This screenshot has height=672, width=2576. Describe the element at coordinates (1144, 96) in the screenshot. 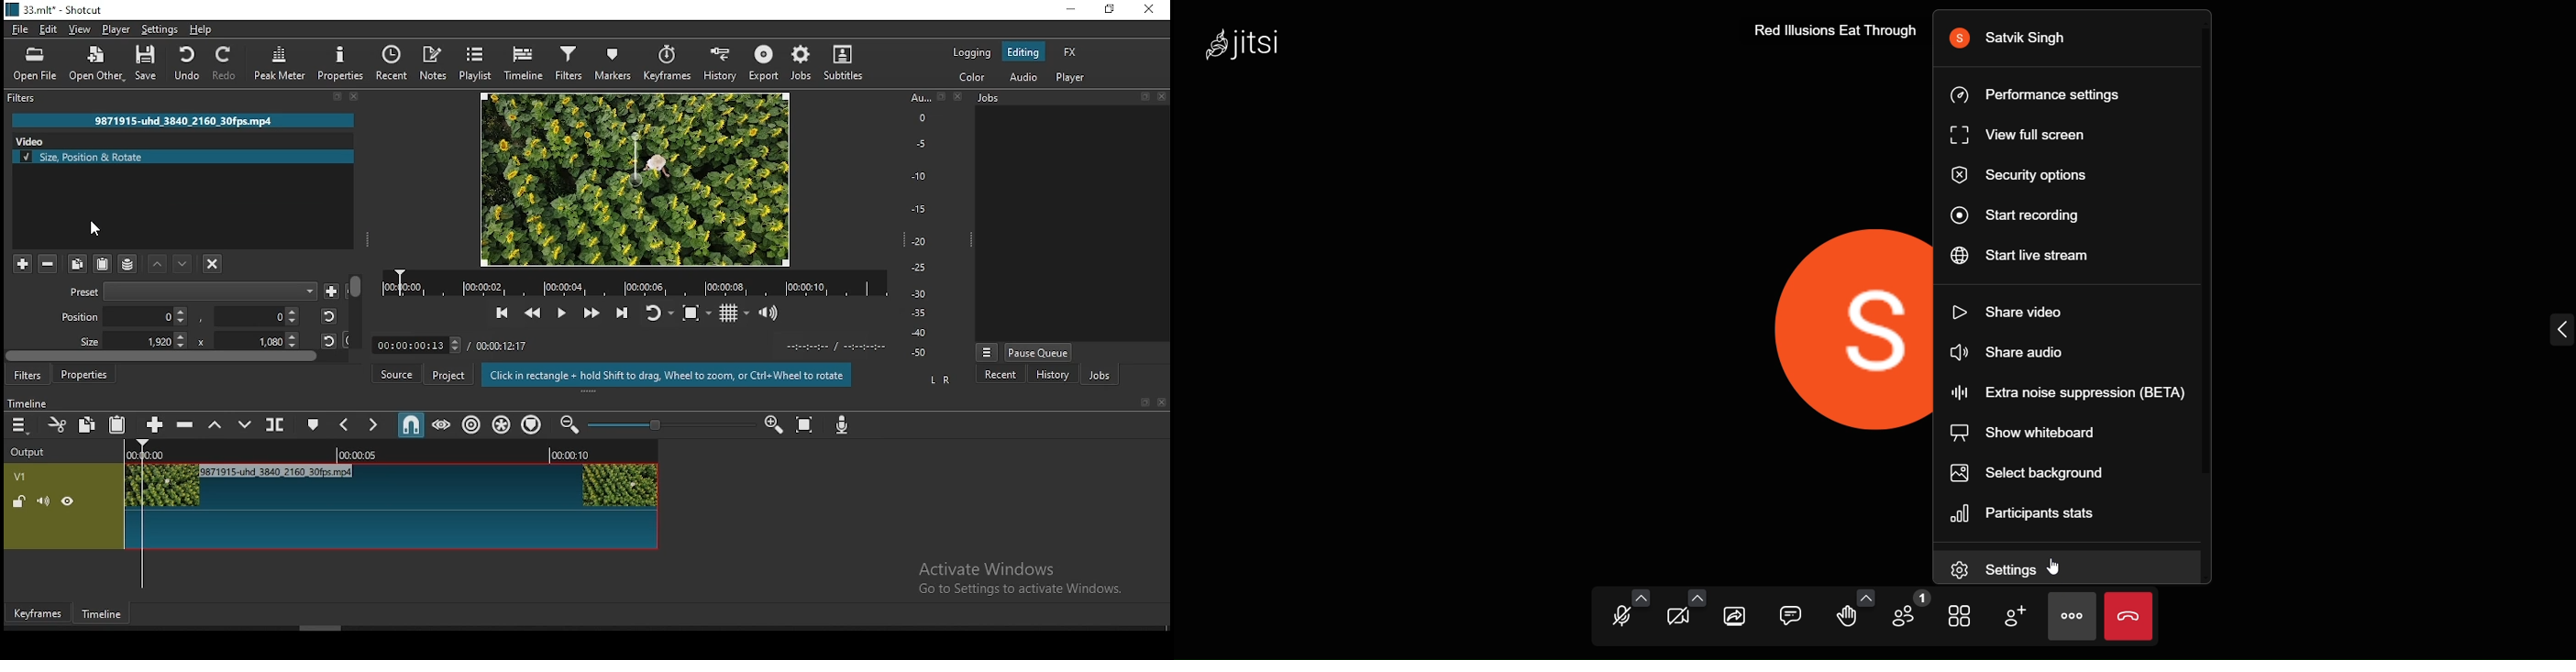

I see `resize` at that location.